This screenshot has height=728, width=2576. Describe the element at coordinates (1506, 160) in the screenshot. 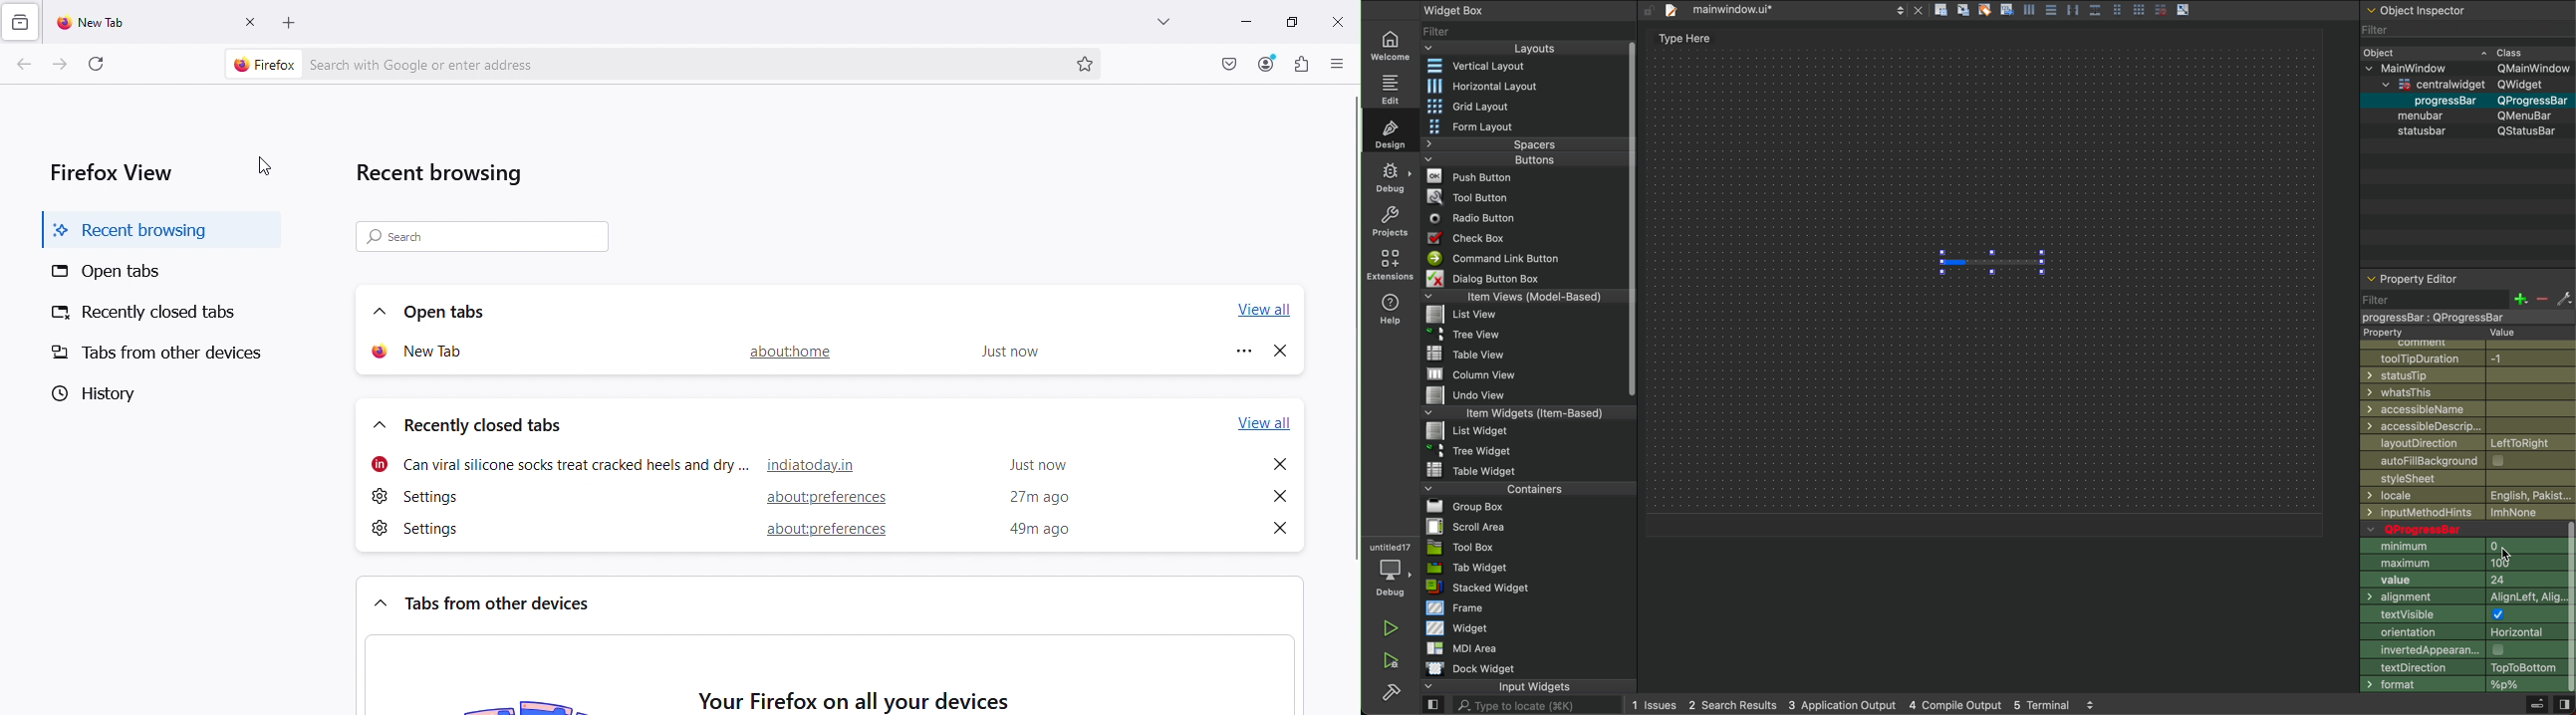

I see `Buttons` at that location.